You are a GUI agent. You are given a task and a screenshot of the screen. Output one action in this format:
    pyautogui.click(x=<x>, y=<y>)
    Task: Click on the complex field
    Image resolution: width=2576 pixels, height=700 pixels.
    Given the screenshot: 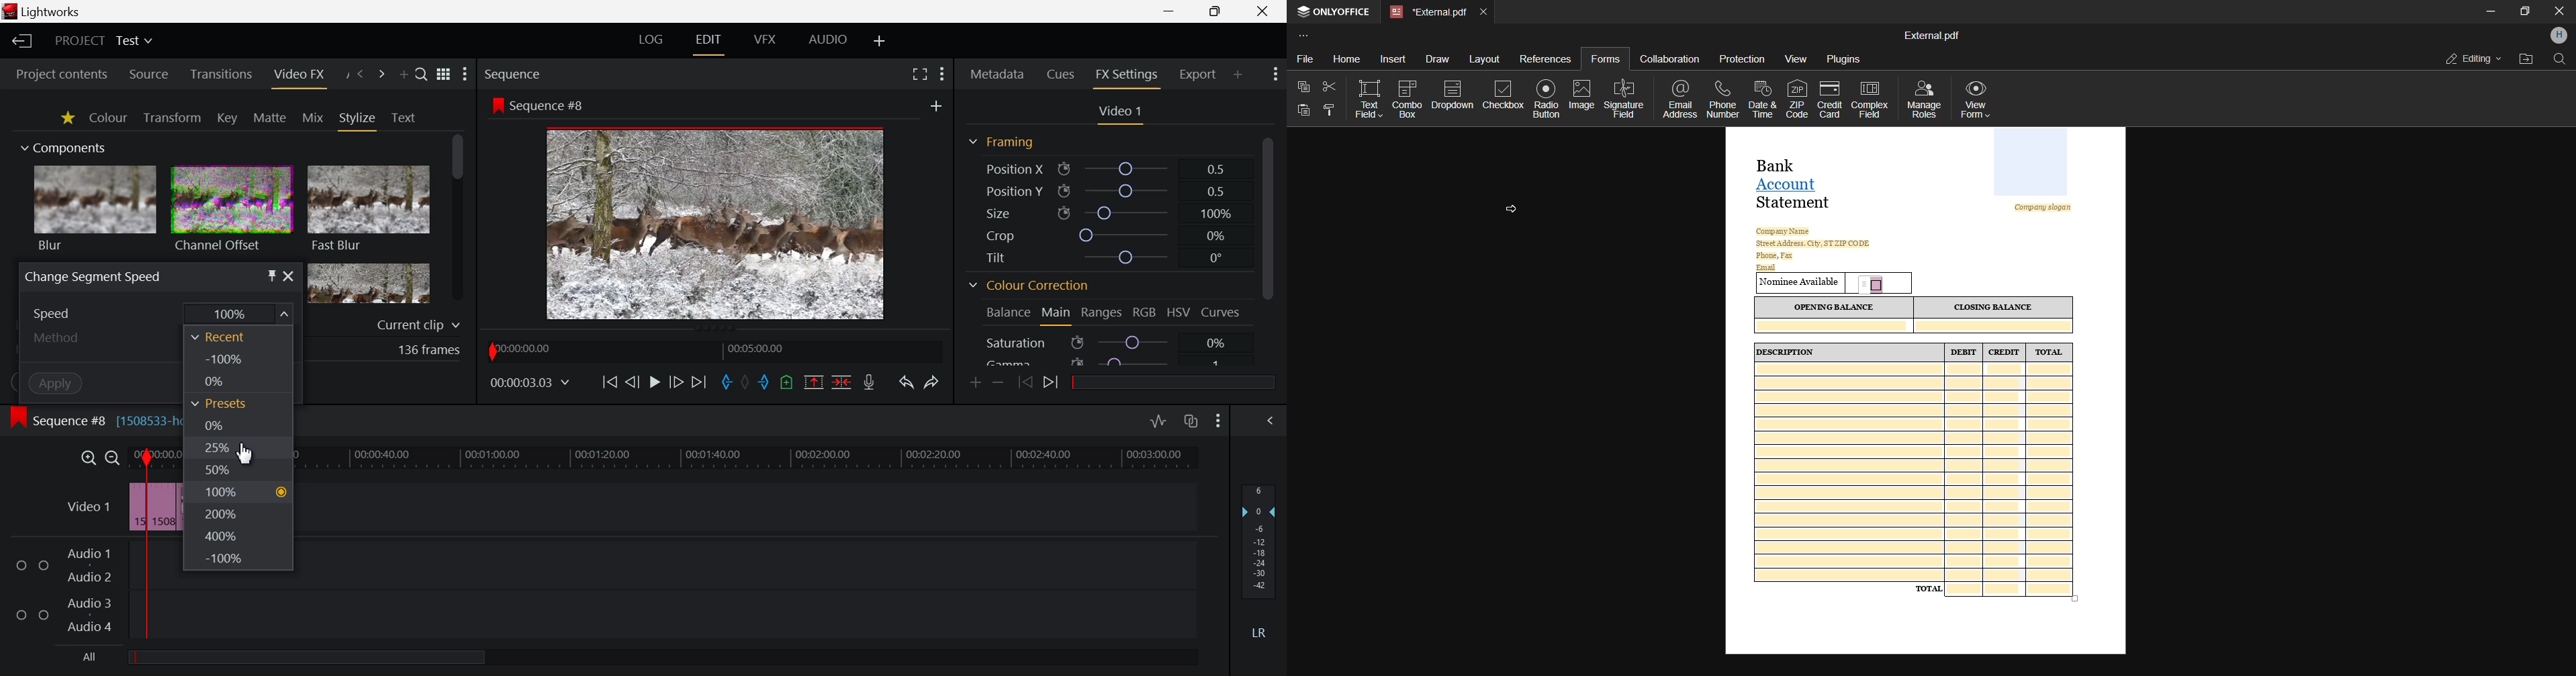 What is the action you would take?
    pyautogui.click(x=1869, y=99)
    